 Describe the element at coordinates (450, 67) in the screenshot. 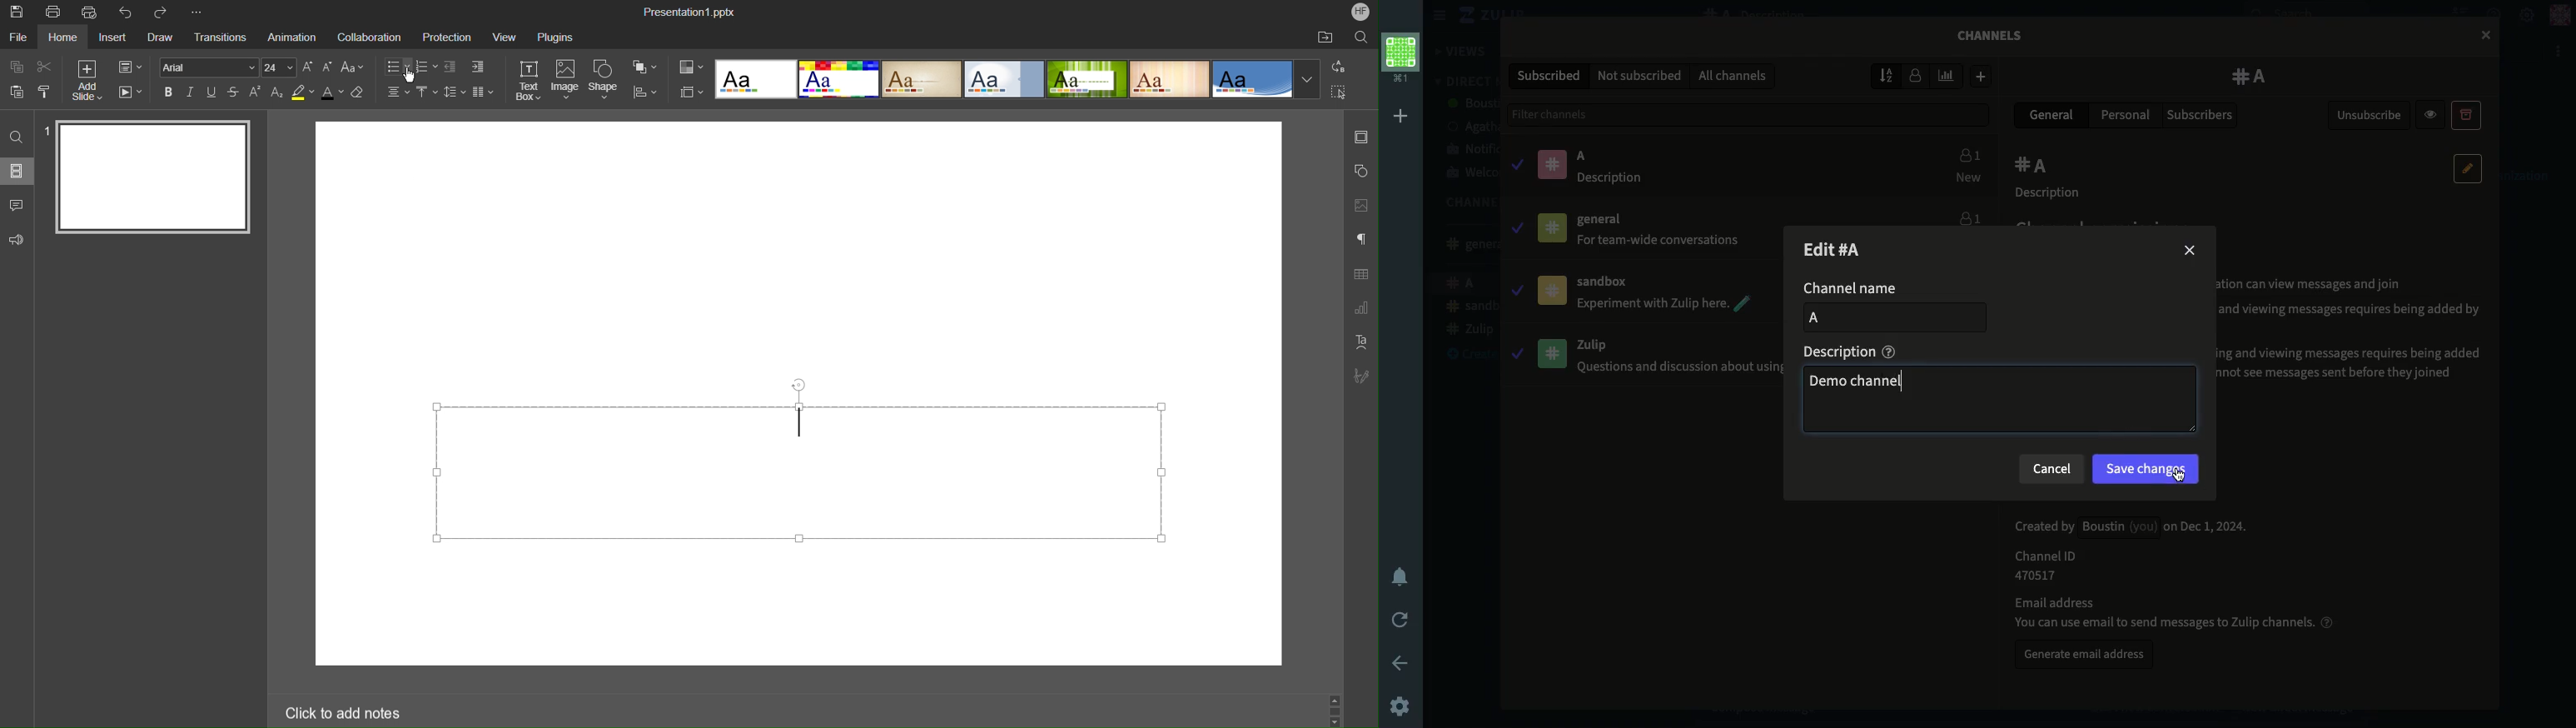

I see `Increase Indent` at that location.